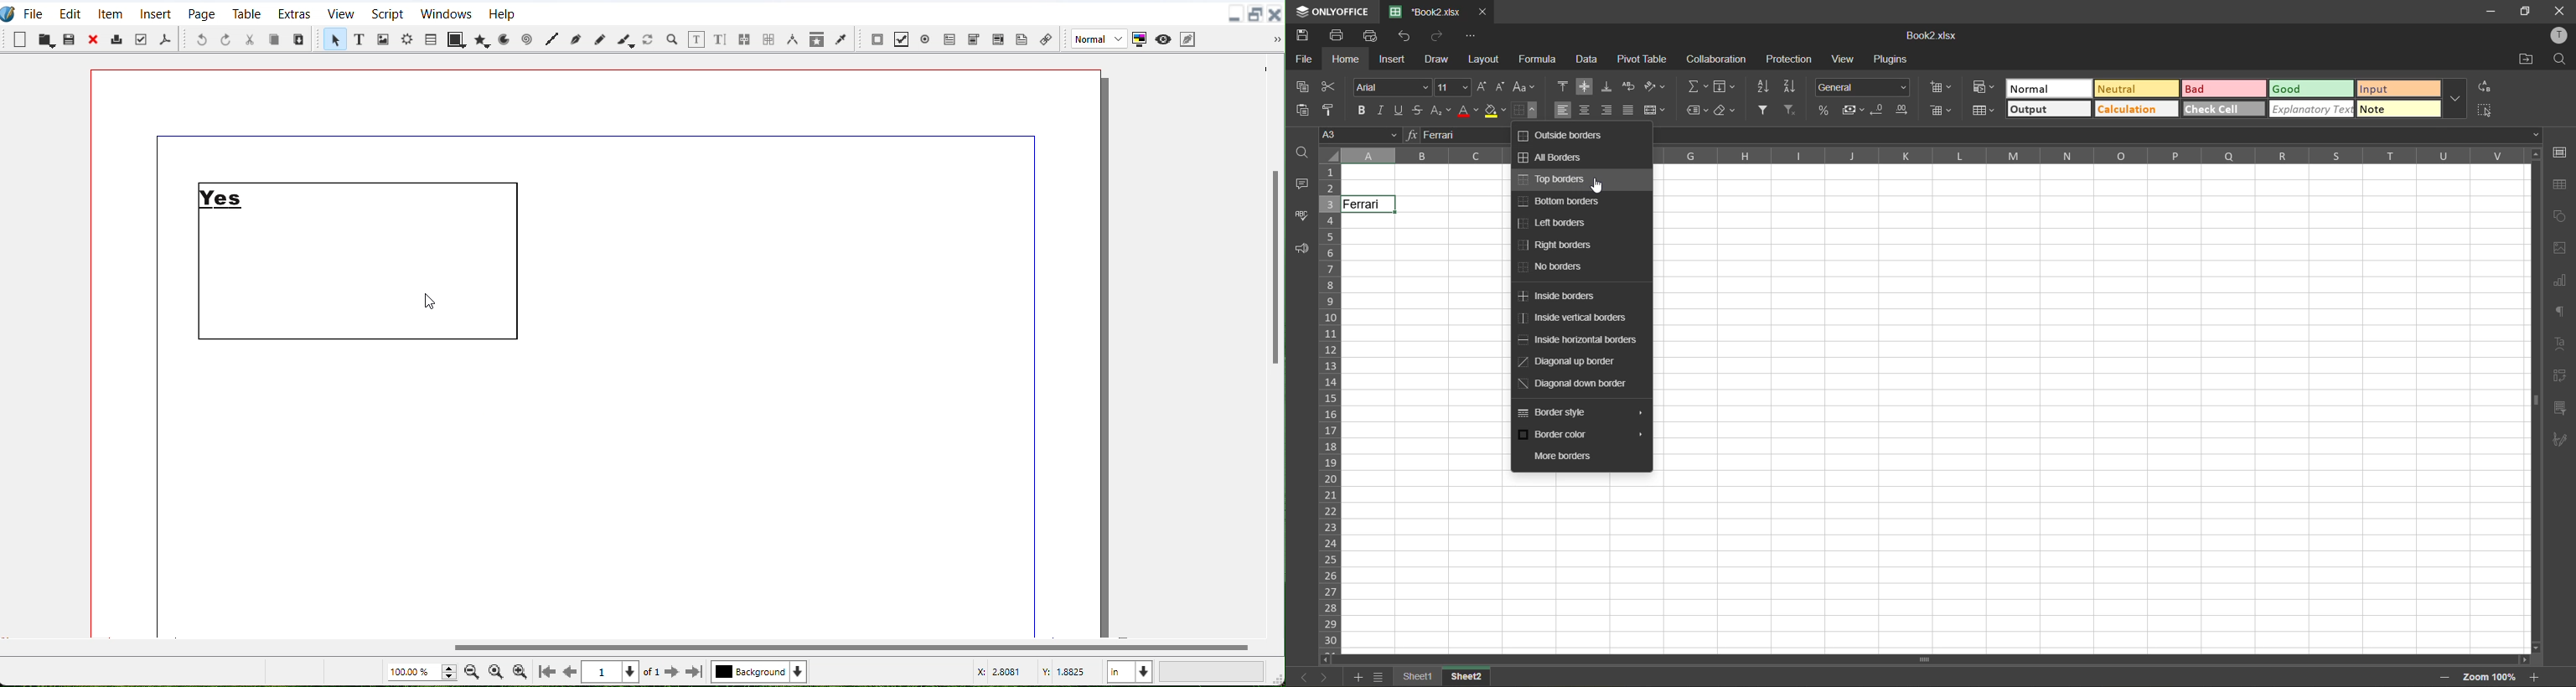 The width and height of the screenshot is (2576, 700). I want to click on PDF Check Button, so click(903, 39).